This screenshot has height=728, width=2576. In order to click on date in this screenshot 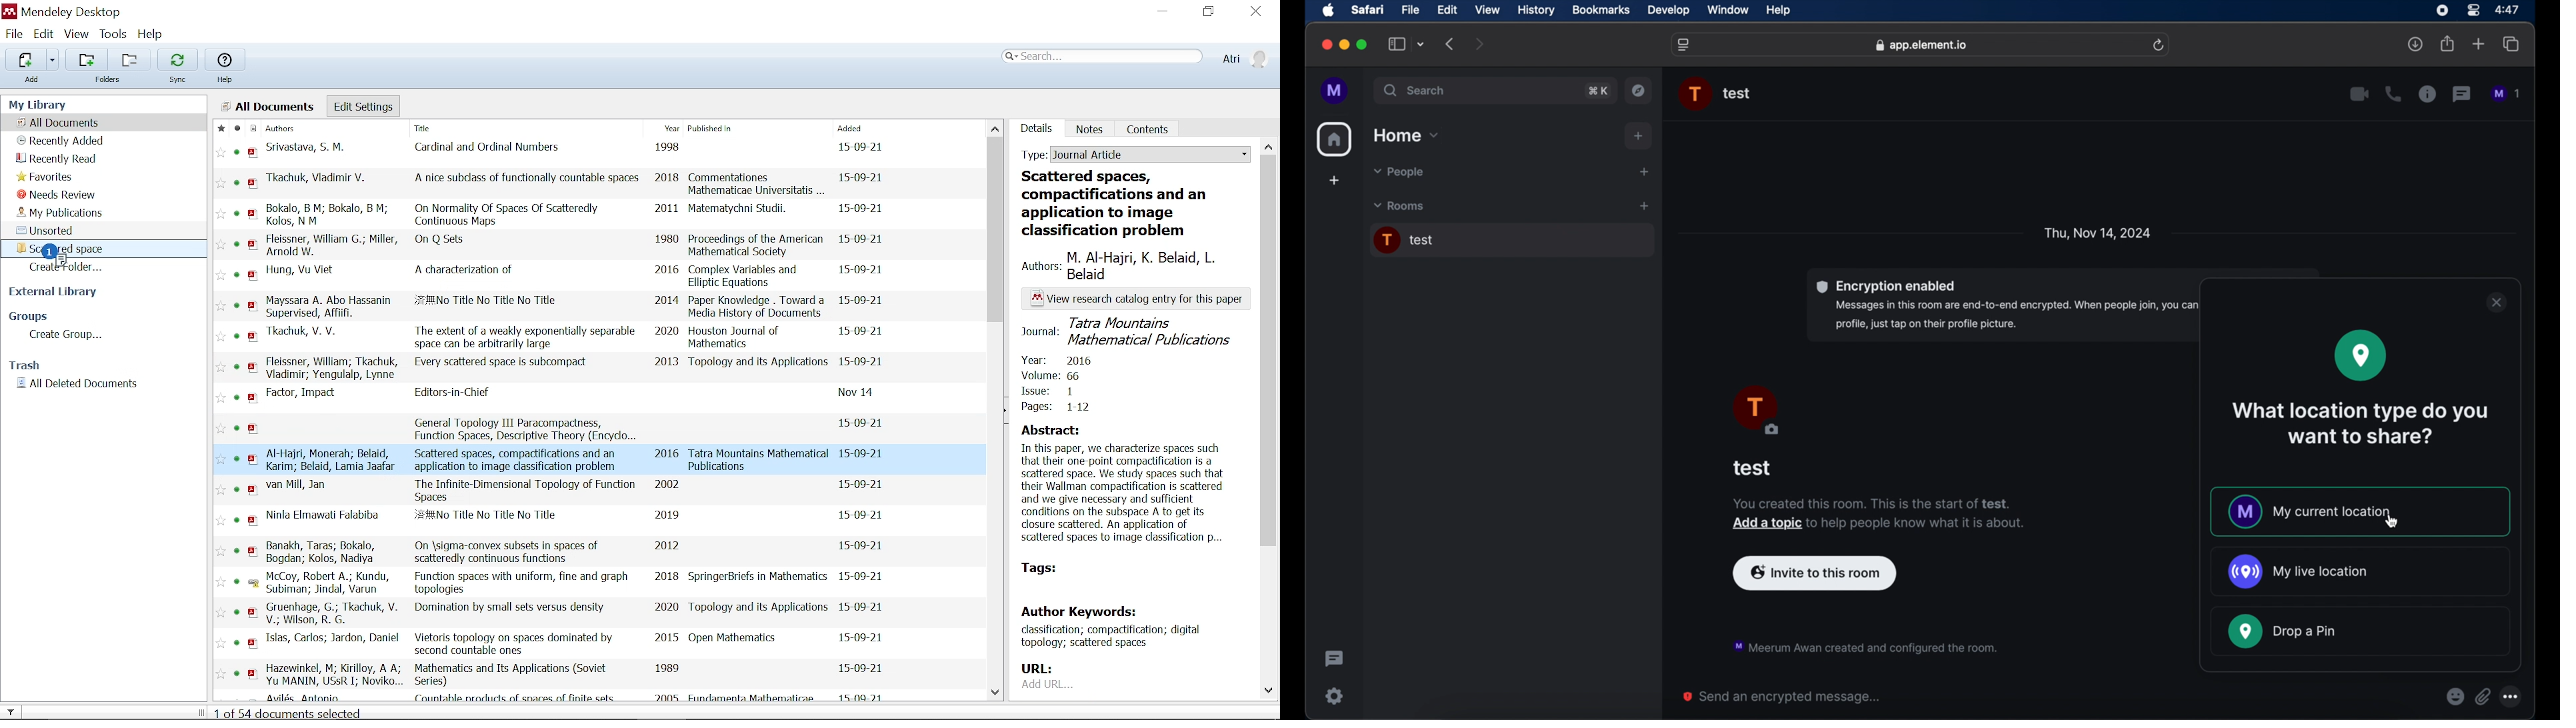, I will do `click(861, 638)`.